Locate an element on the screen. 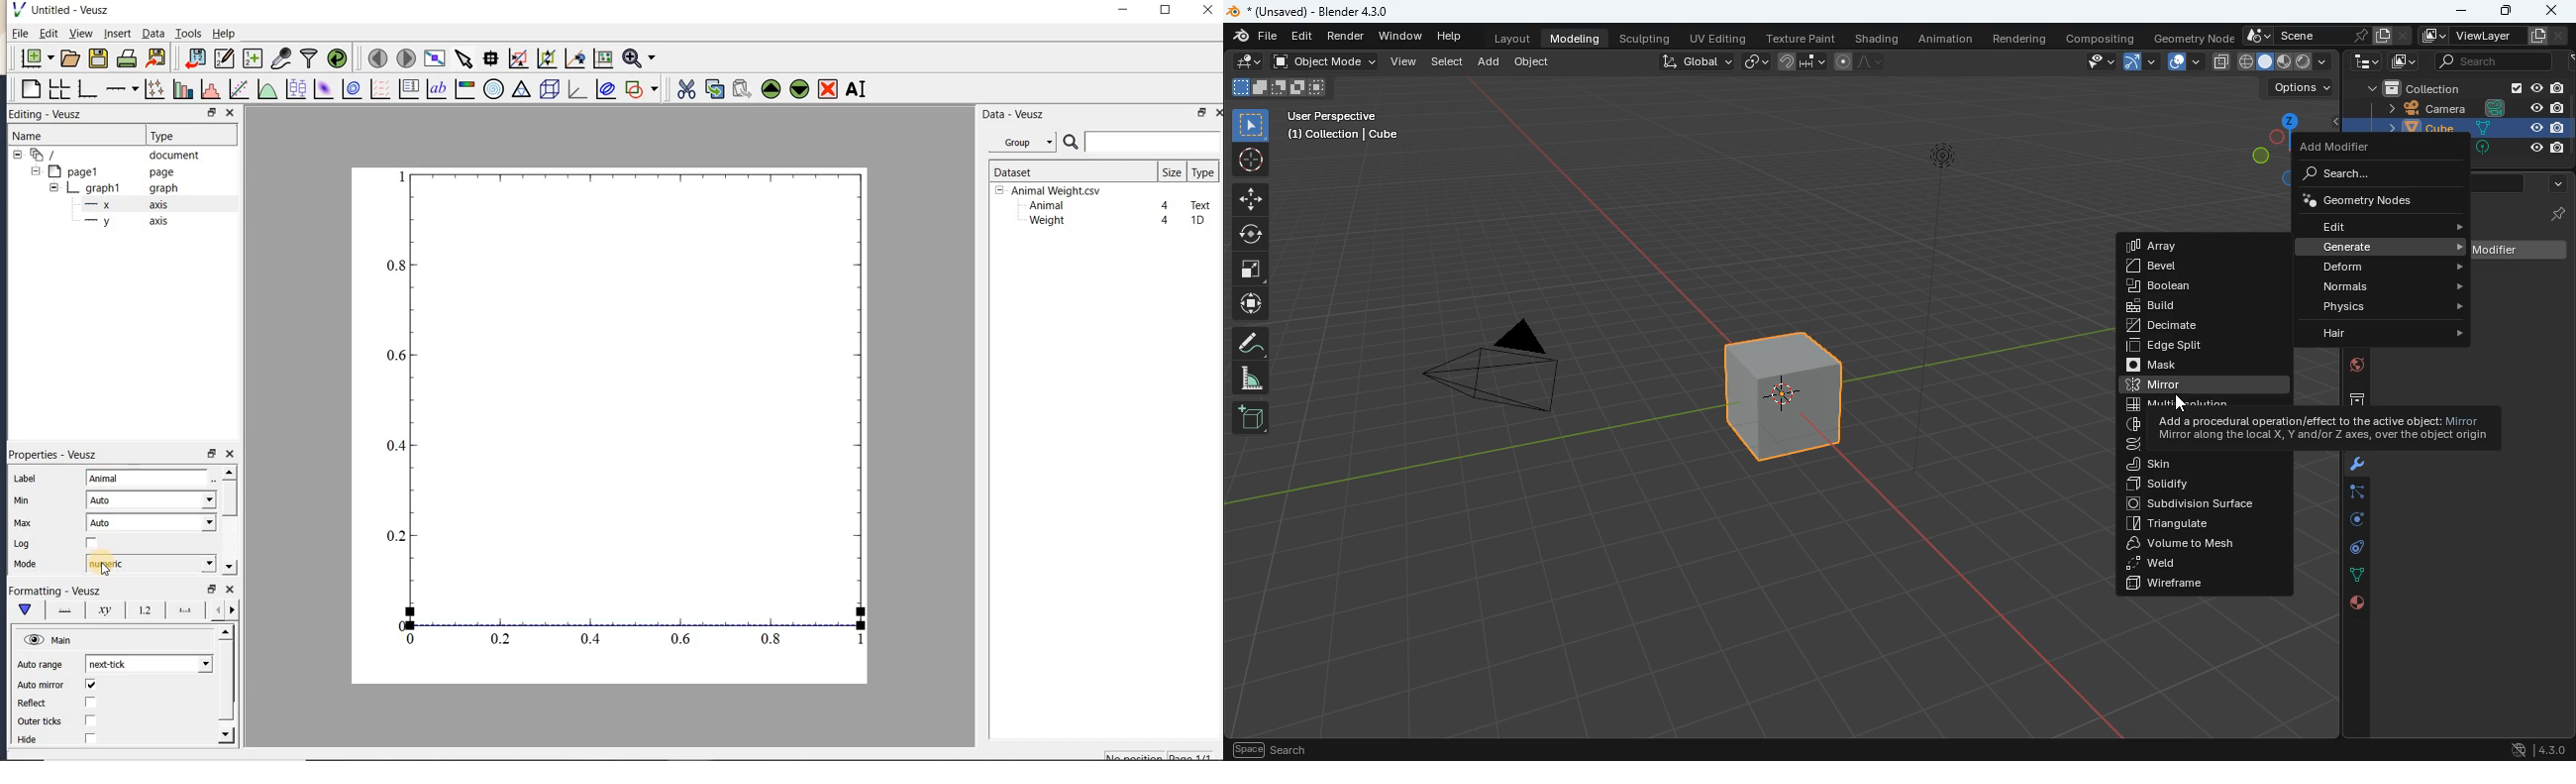 The width and height of the screenshot is (2576, 784). check/uncheck is located at coordinates (90, 684).